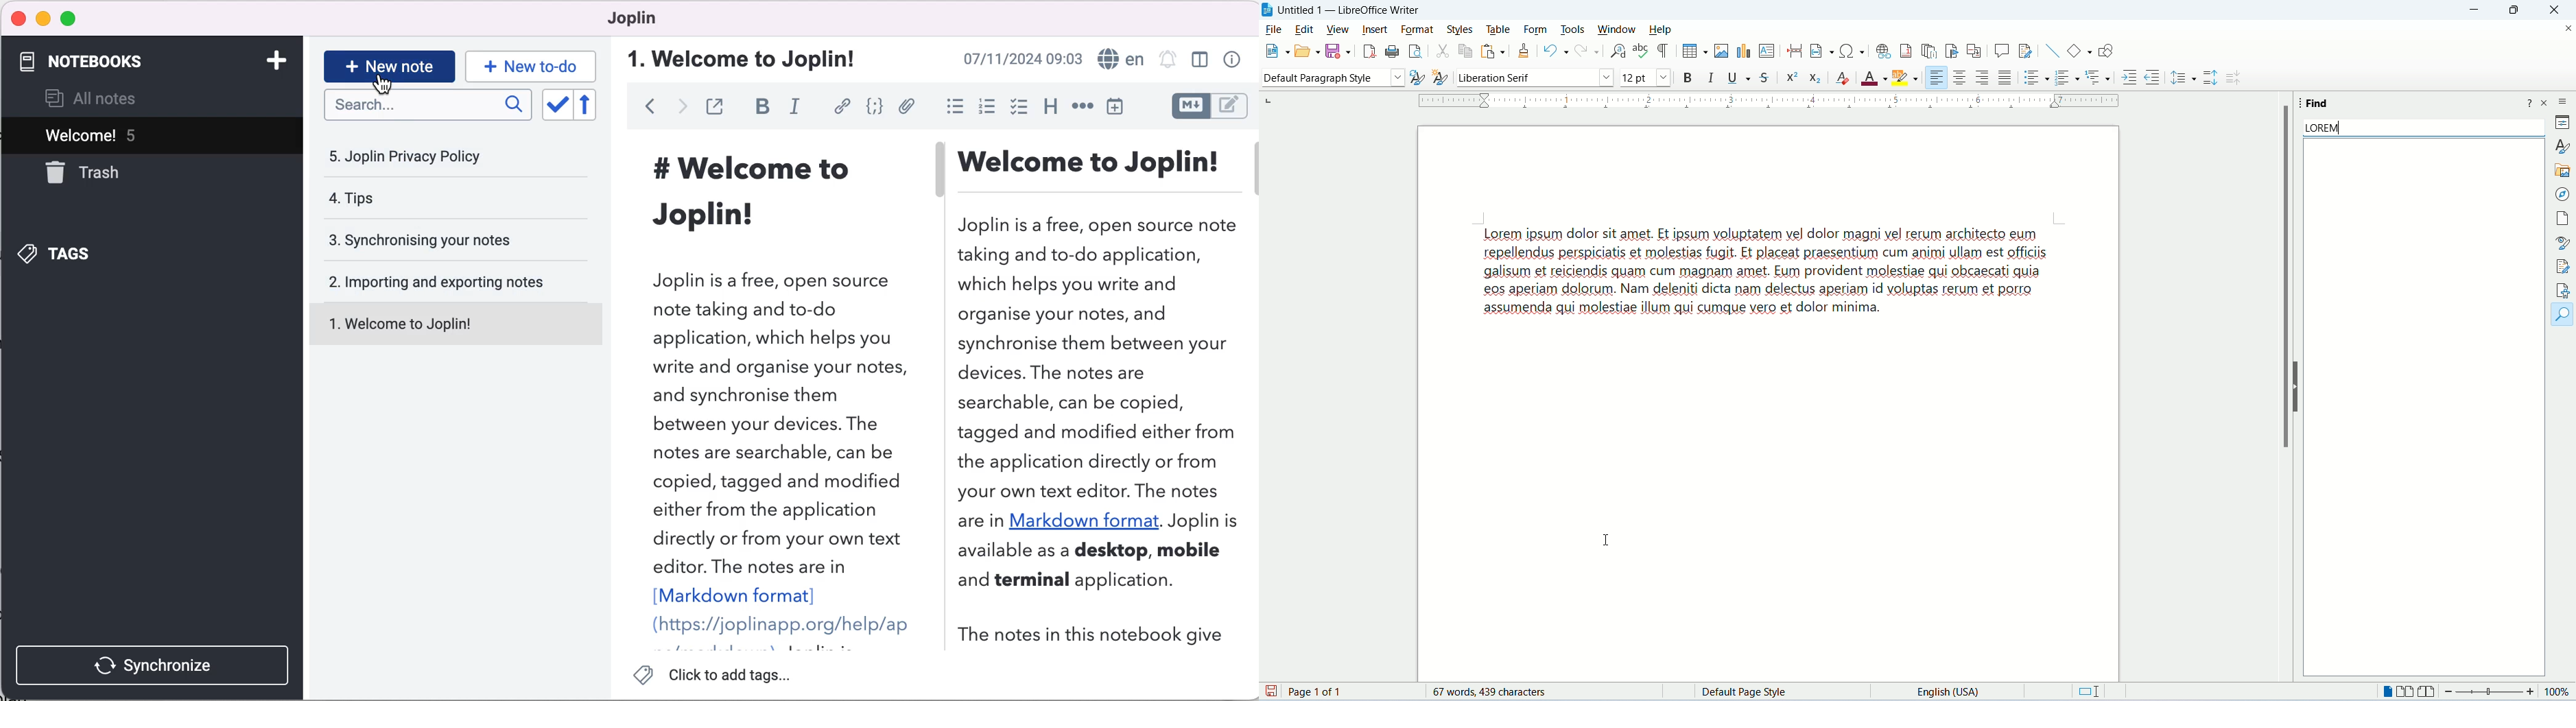  What do you see at coordinates (155, 662) in the screenshot?
I see `synchronize` at bounding box center [155, 662].